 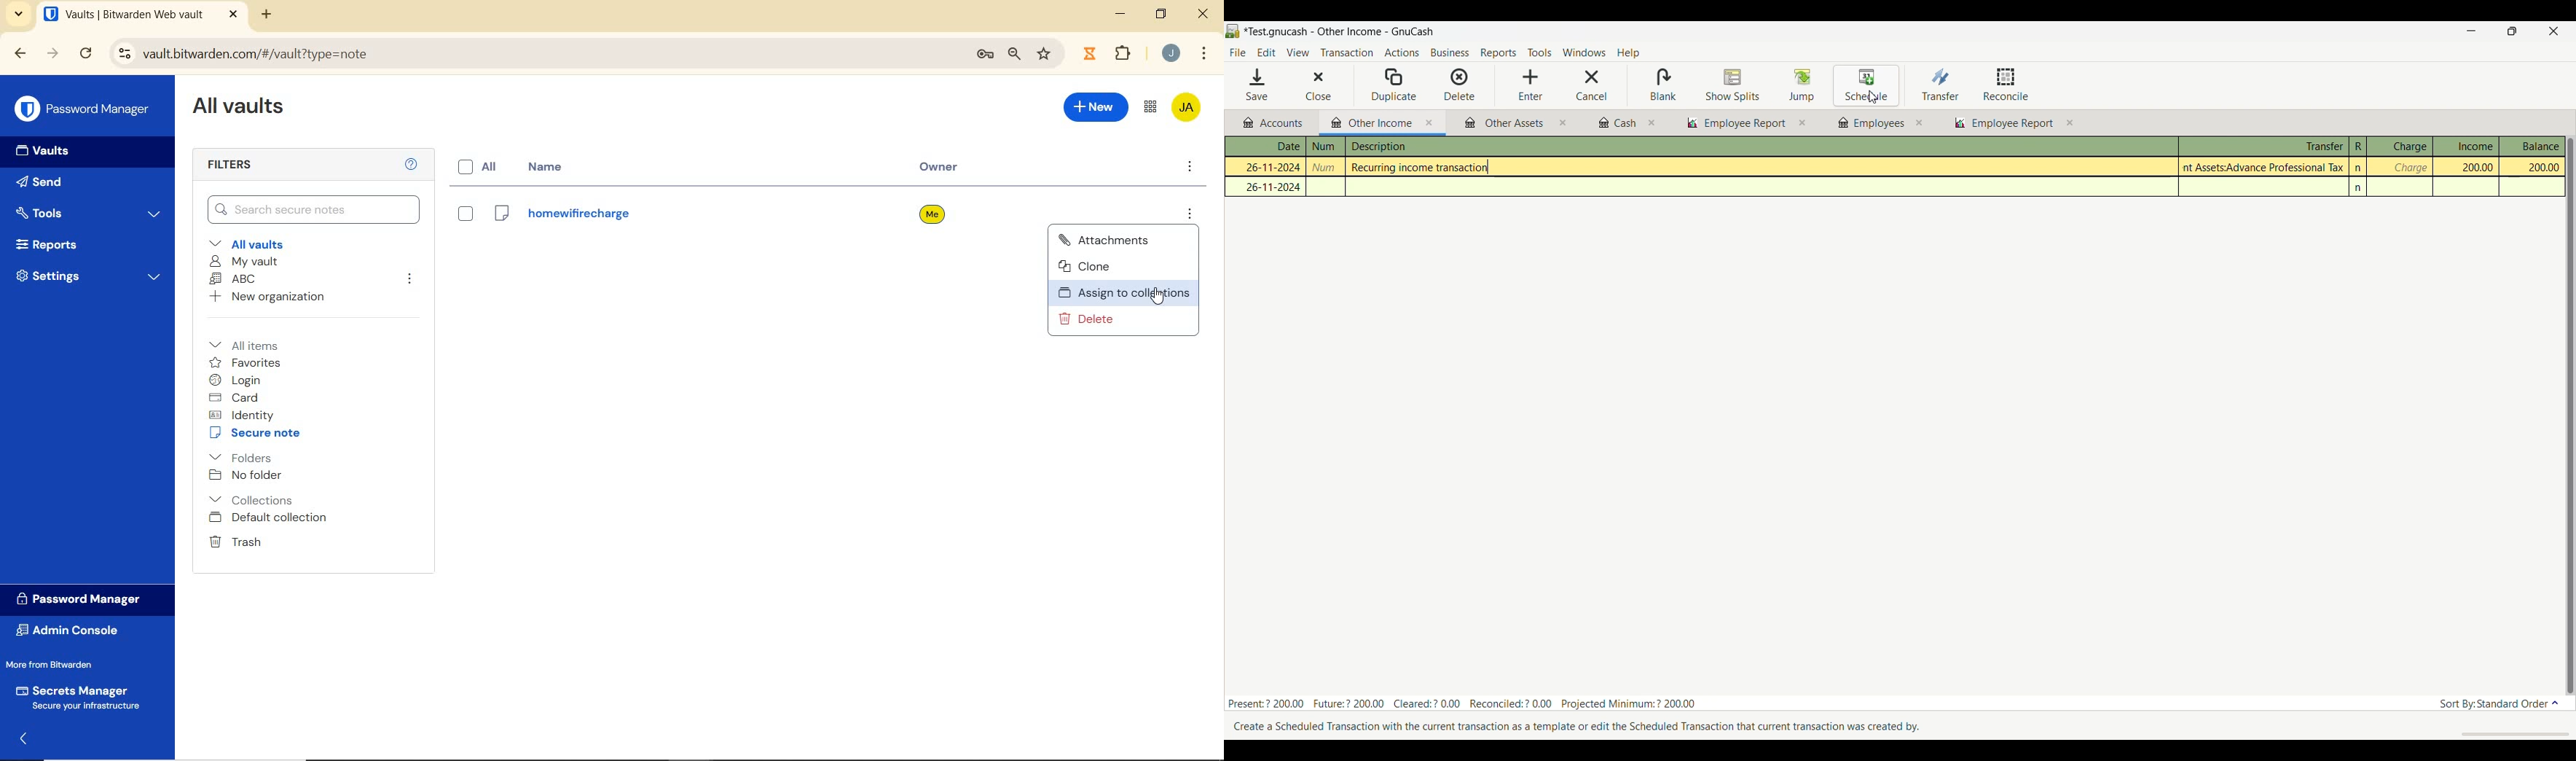 I want to click on cash, so click(x=1616, y=123).